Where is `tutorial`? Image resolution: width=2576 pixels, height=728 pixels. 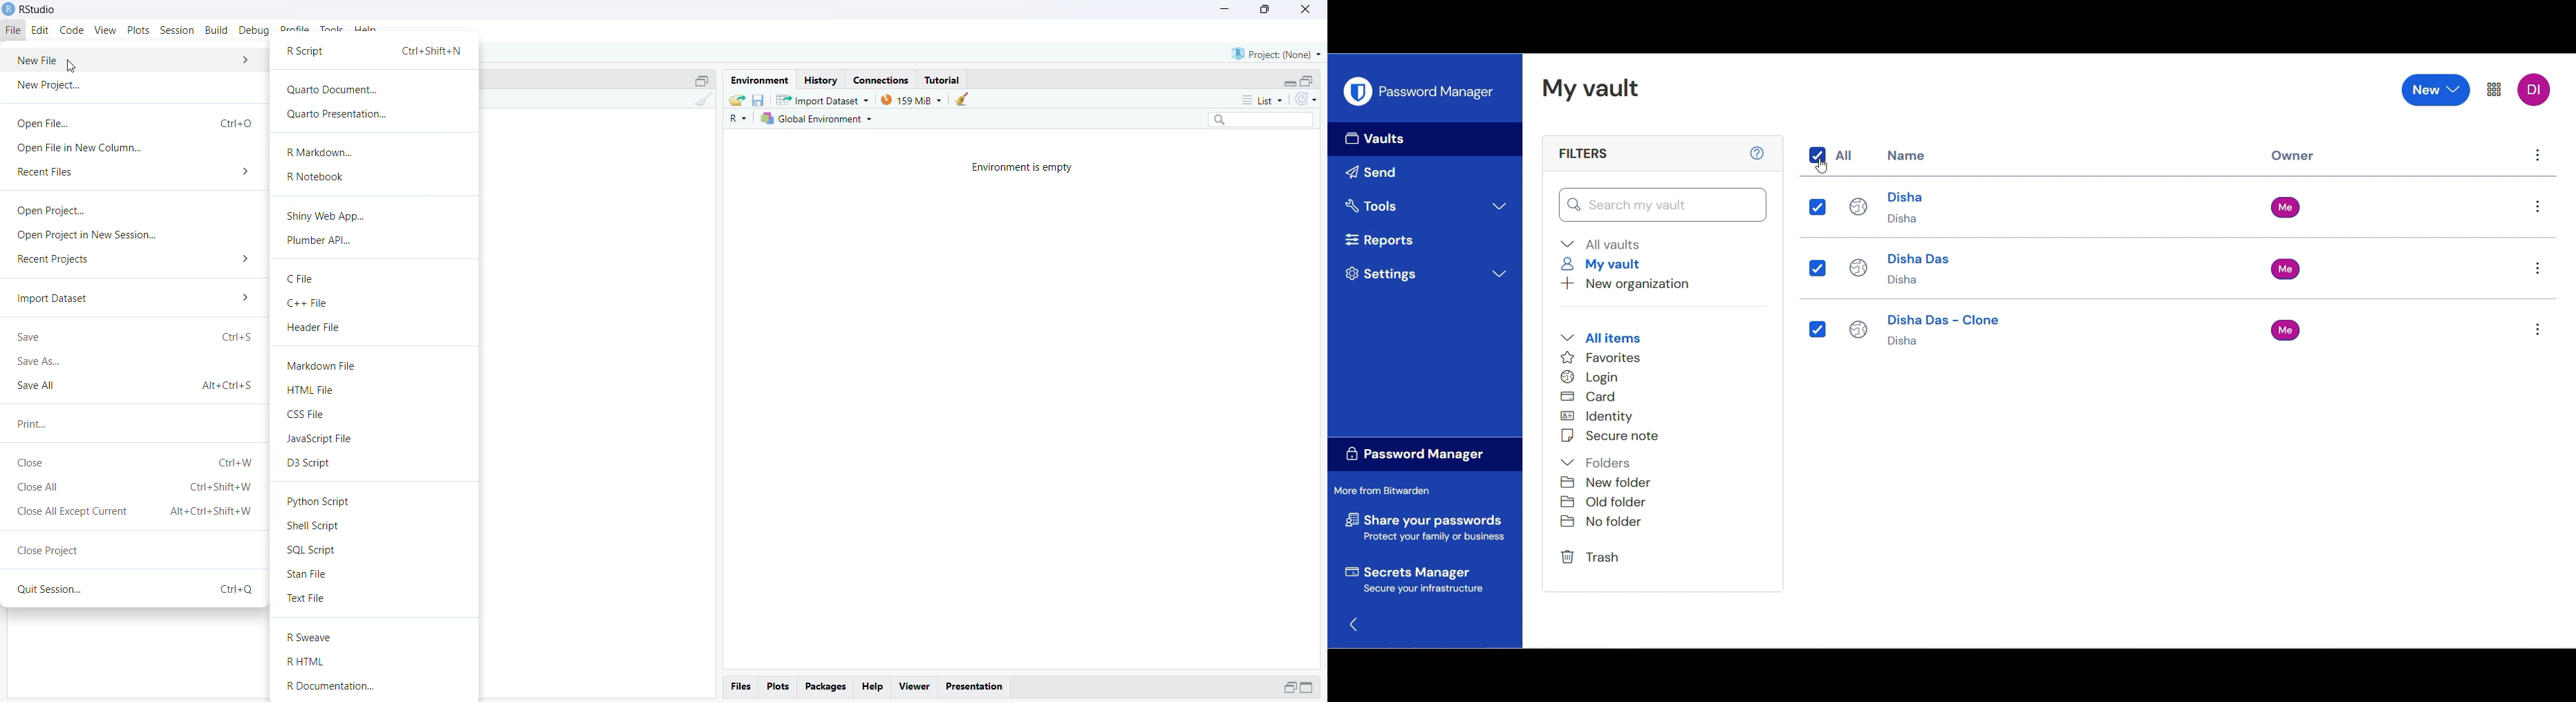
tutorial is located at coordinates (944, 79).